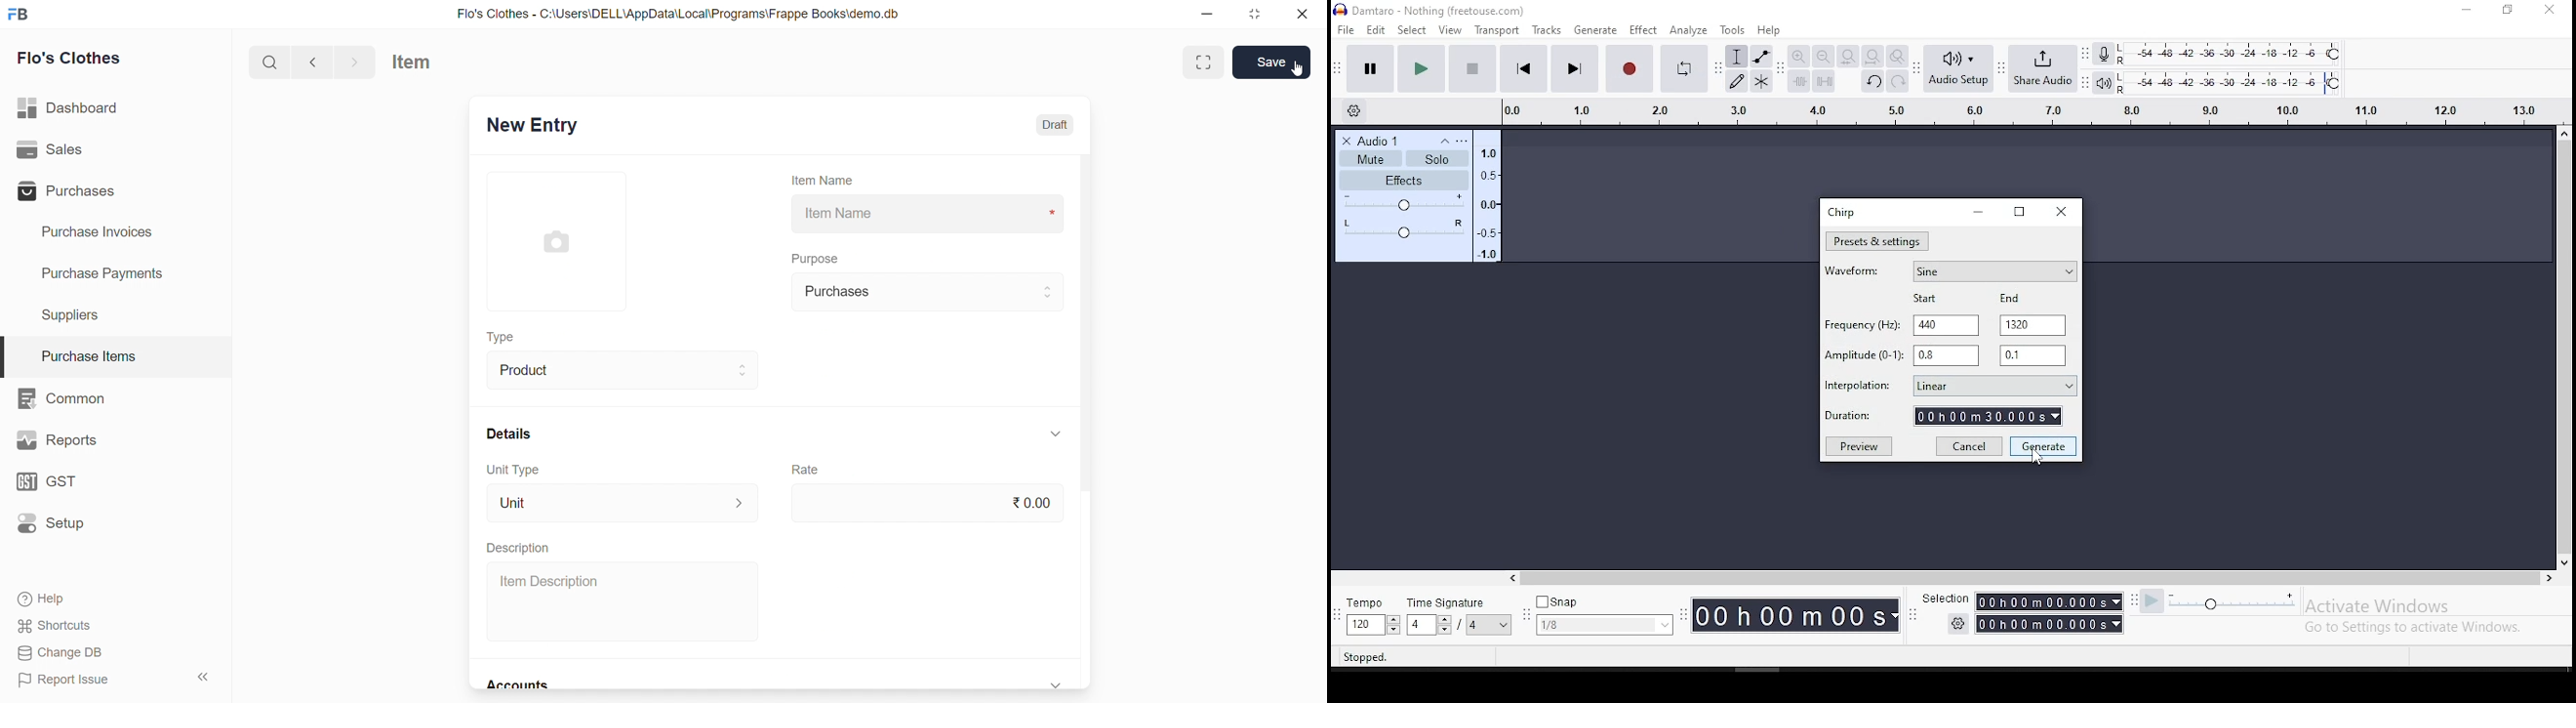  I want to click on image, so click(559, 241).